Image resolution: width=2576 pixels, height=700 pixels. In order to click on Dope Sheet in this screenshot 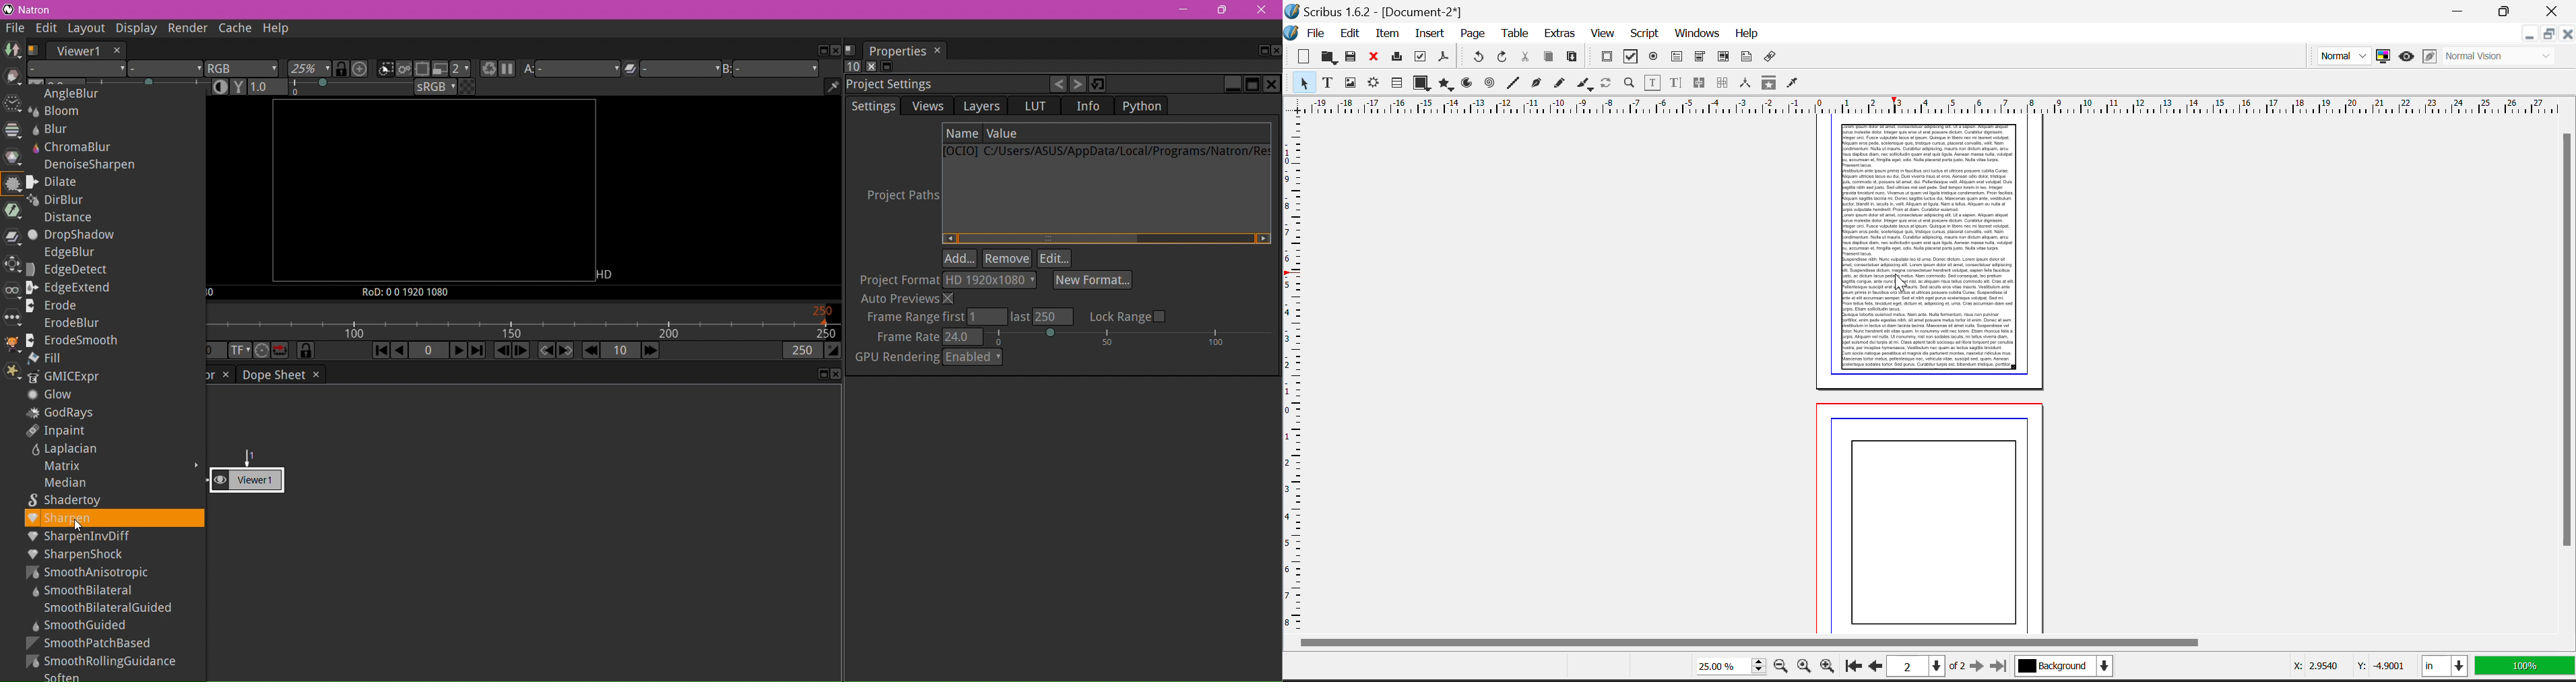, I will do `click(273, 374)`.